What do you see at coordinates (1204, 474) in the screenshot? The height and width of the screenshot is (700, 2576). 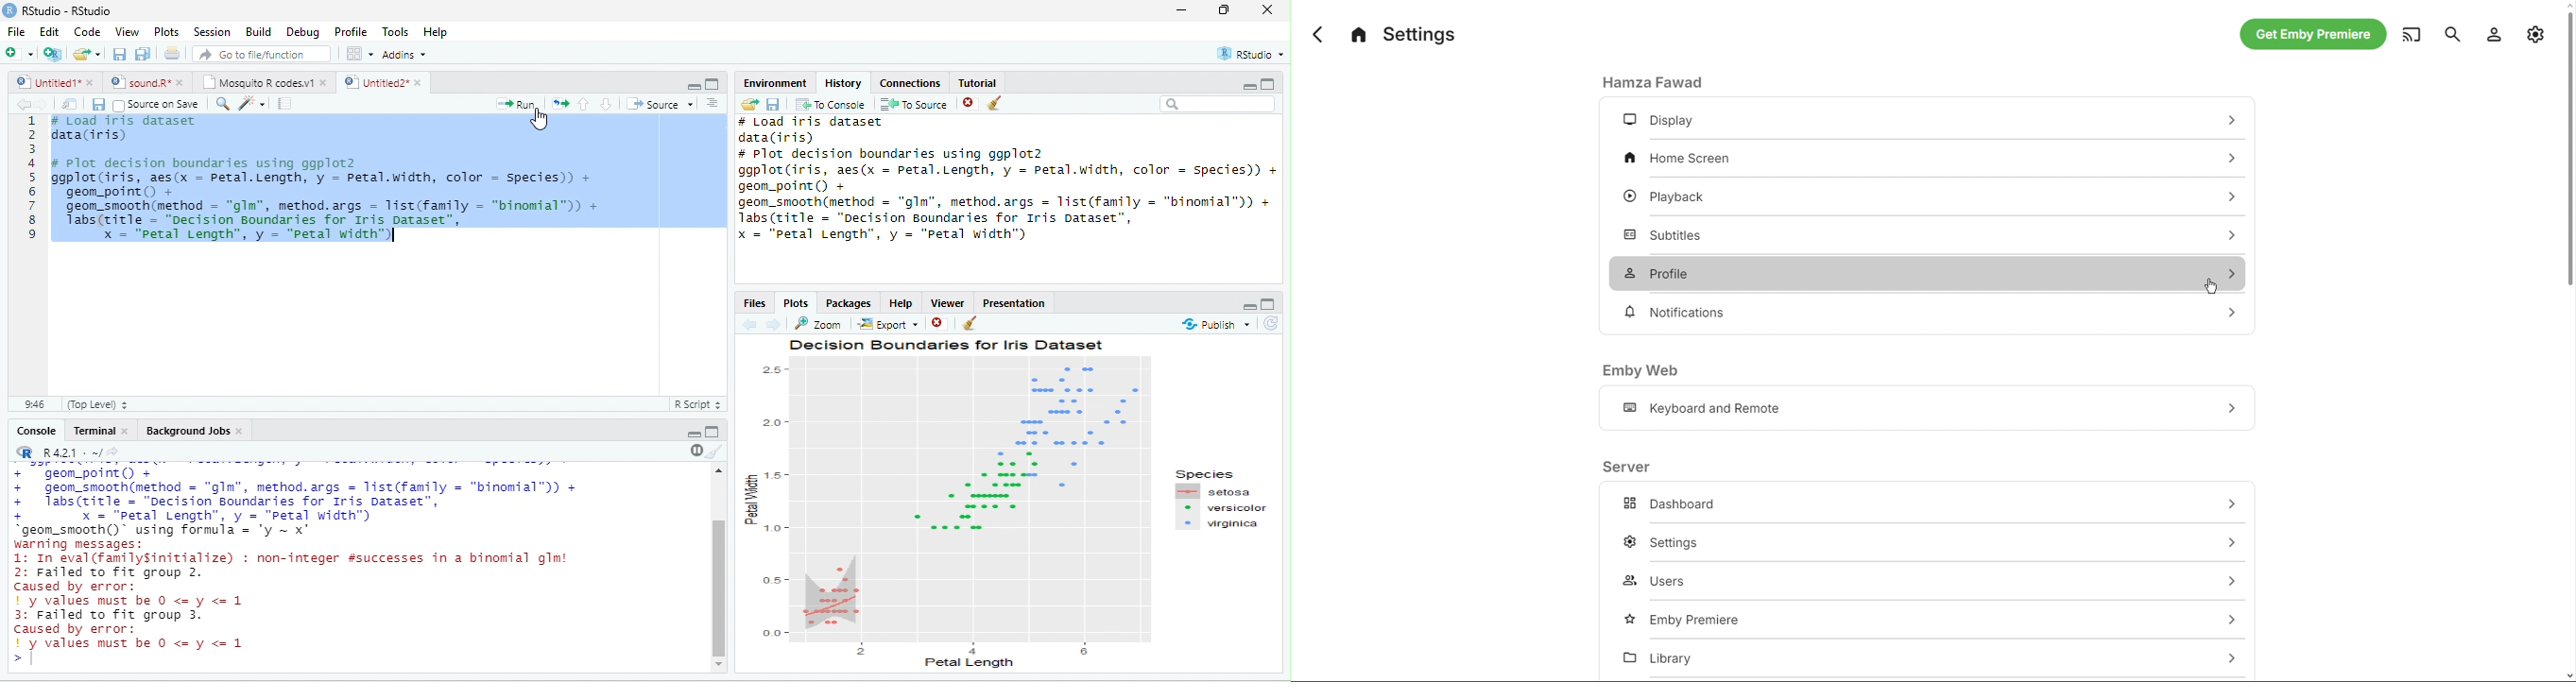 I see `Species` at bounding box center [1204, 474].